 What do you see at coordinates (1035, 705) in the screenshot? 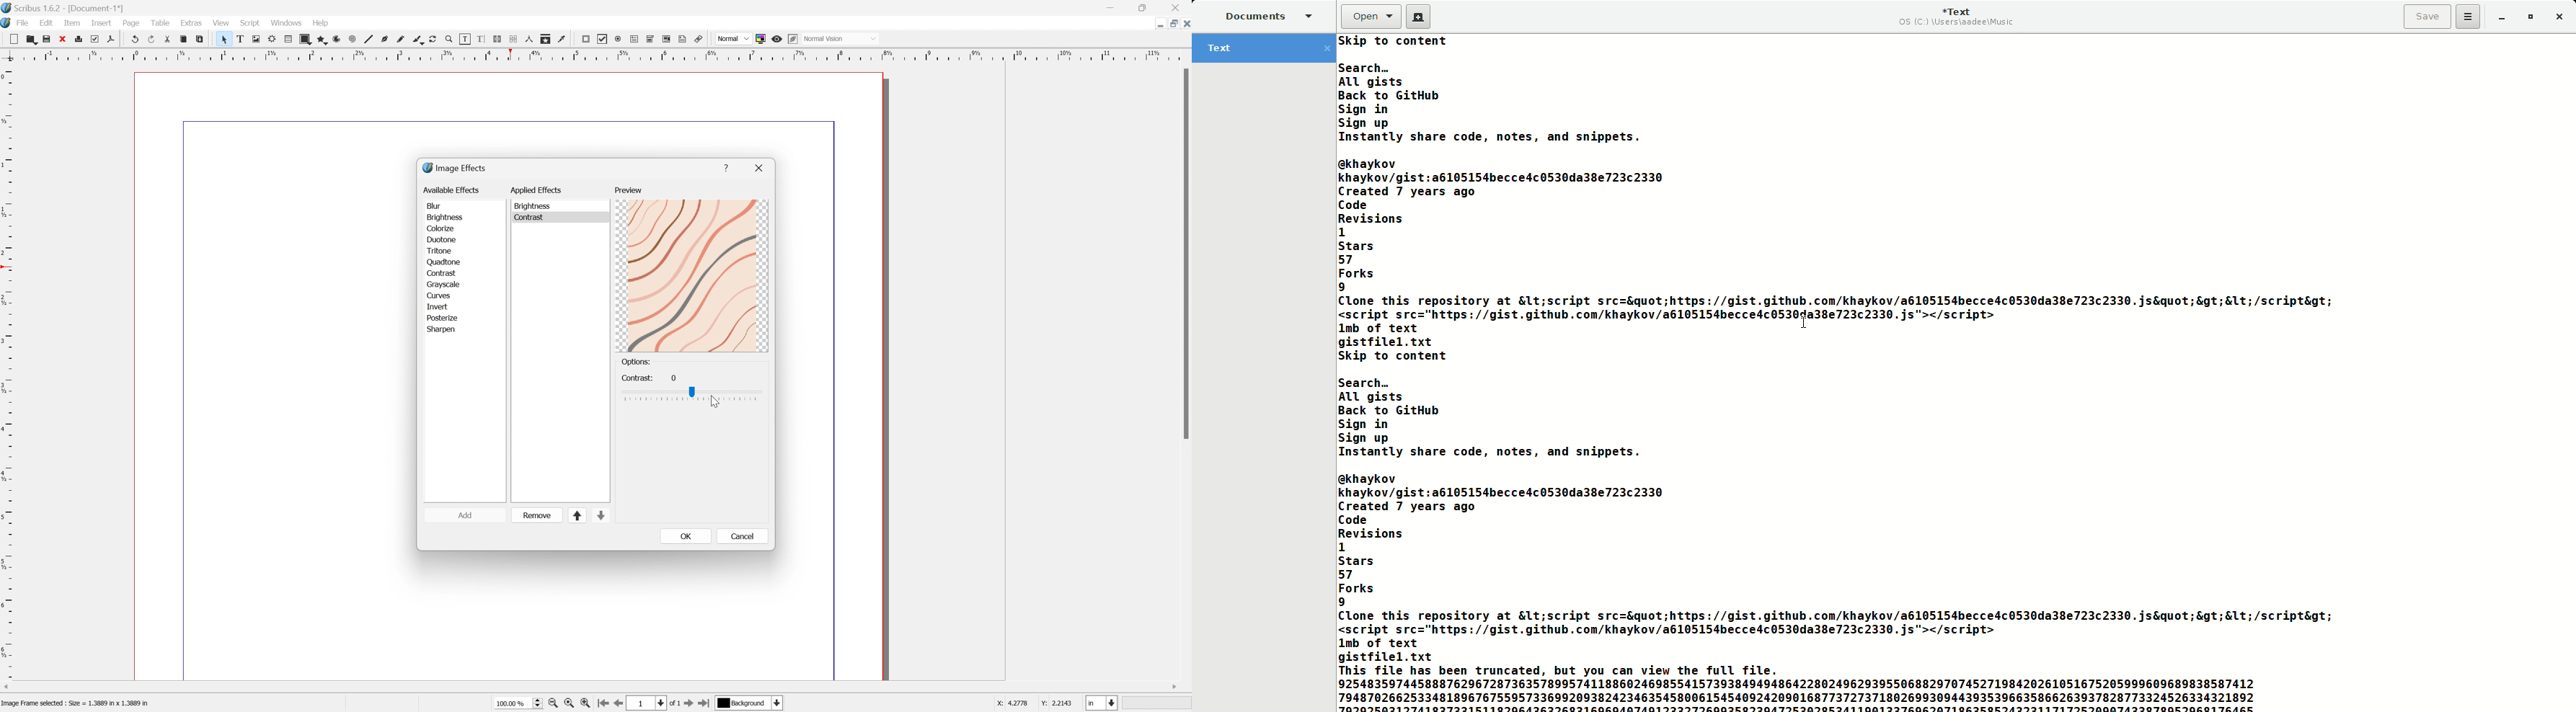
I see `coordinates` at bounding box center [1035, 705].